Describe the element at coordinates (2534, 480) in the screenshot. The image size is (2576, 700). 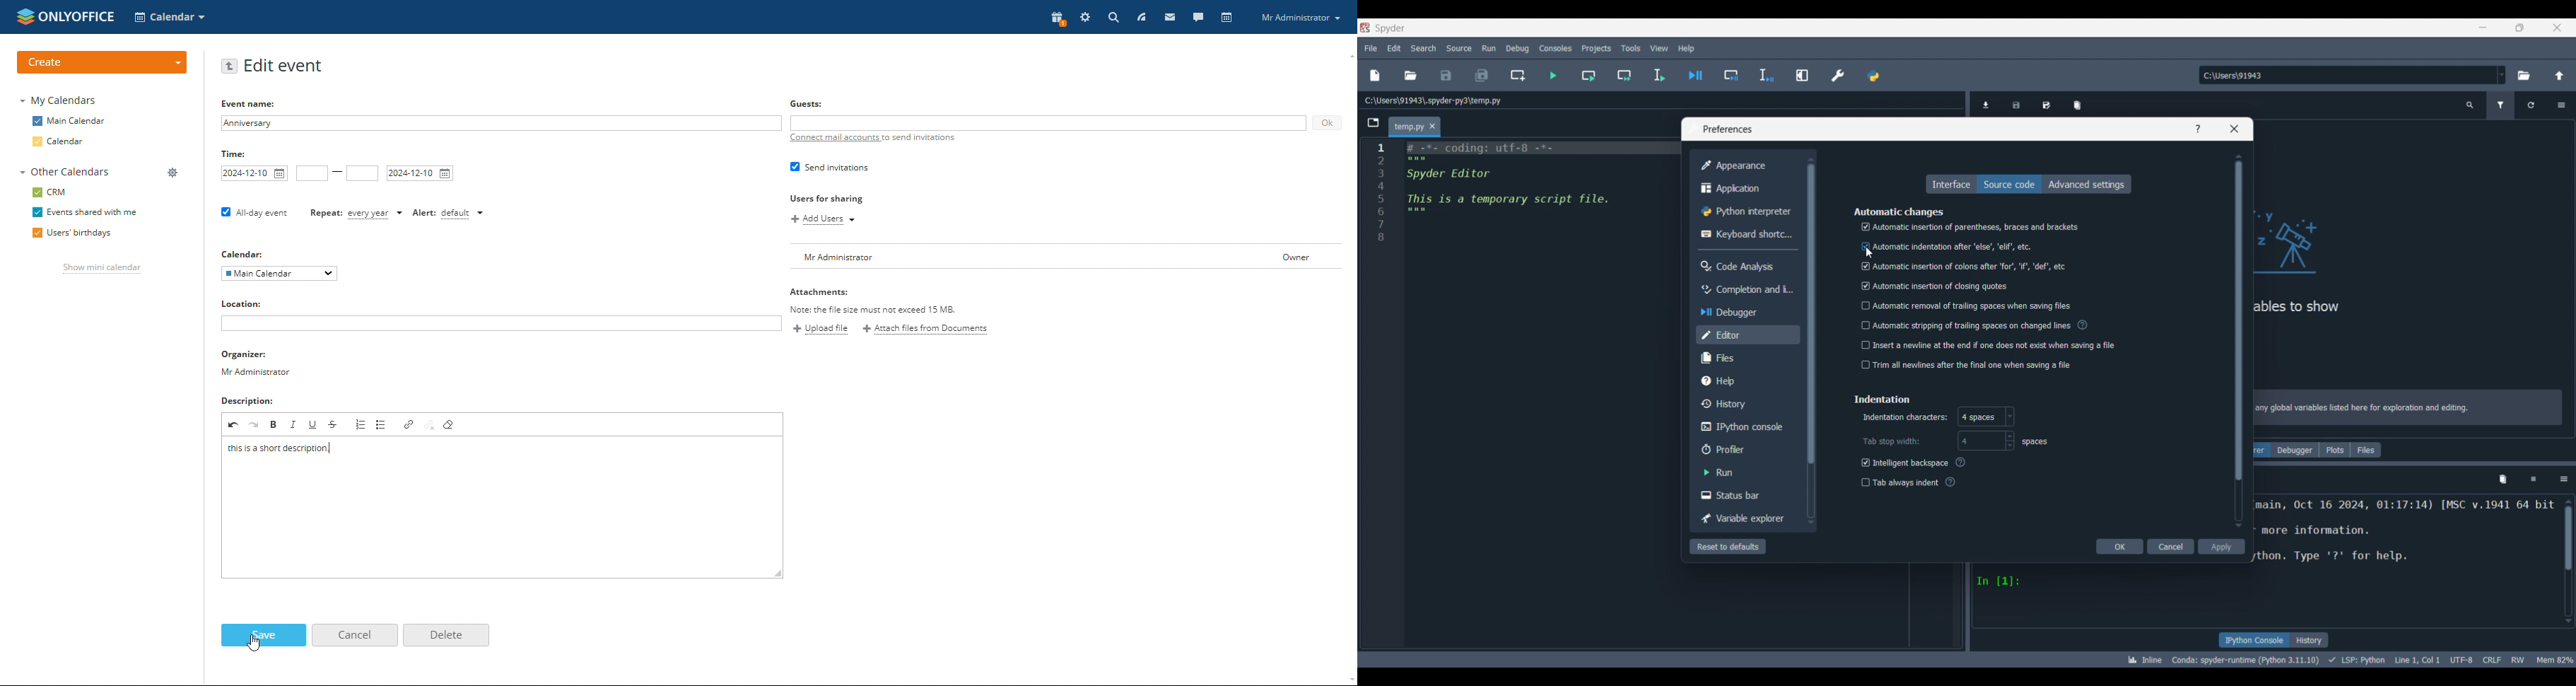
I see `Interrupt kernel` at that location.